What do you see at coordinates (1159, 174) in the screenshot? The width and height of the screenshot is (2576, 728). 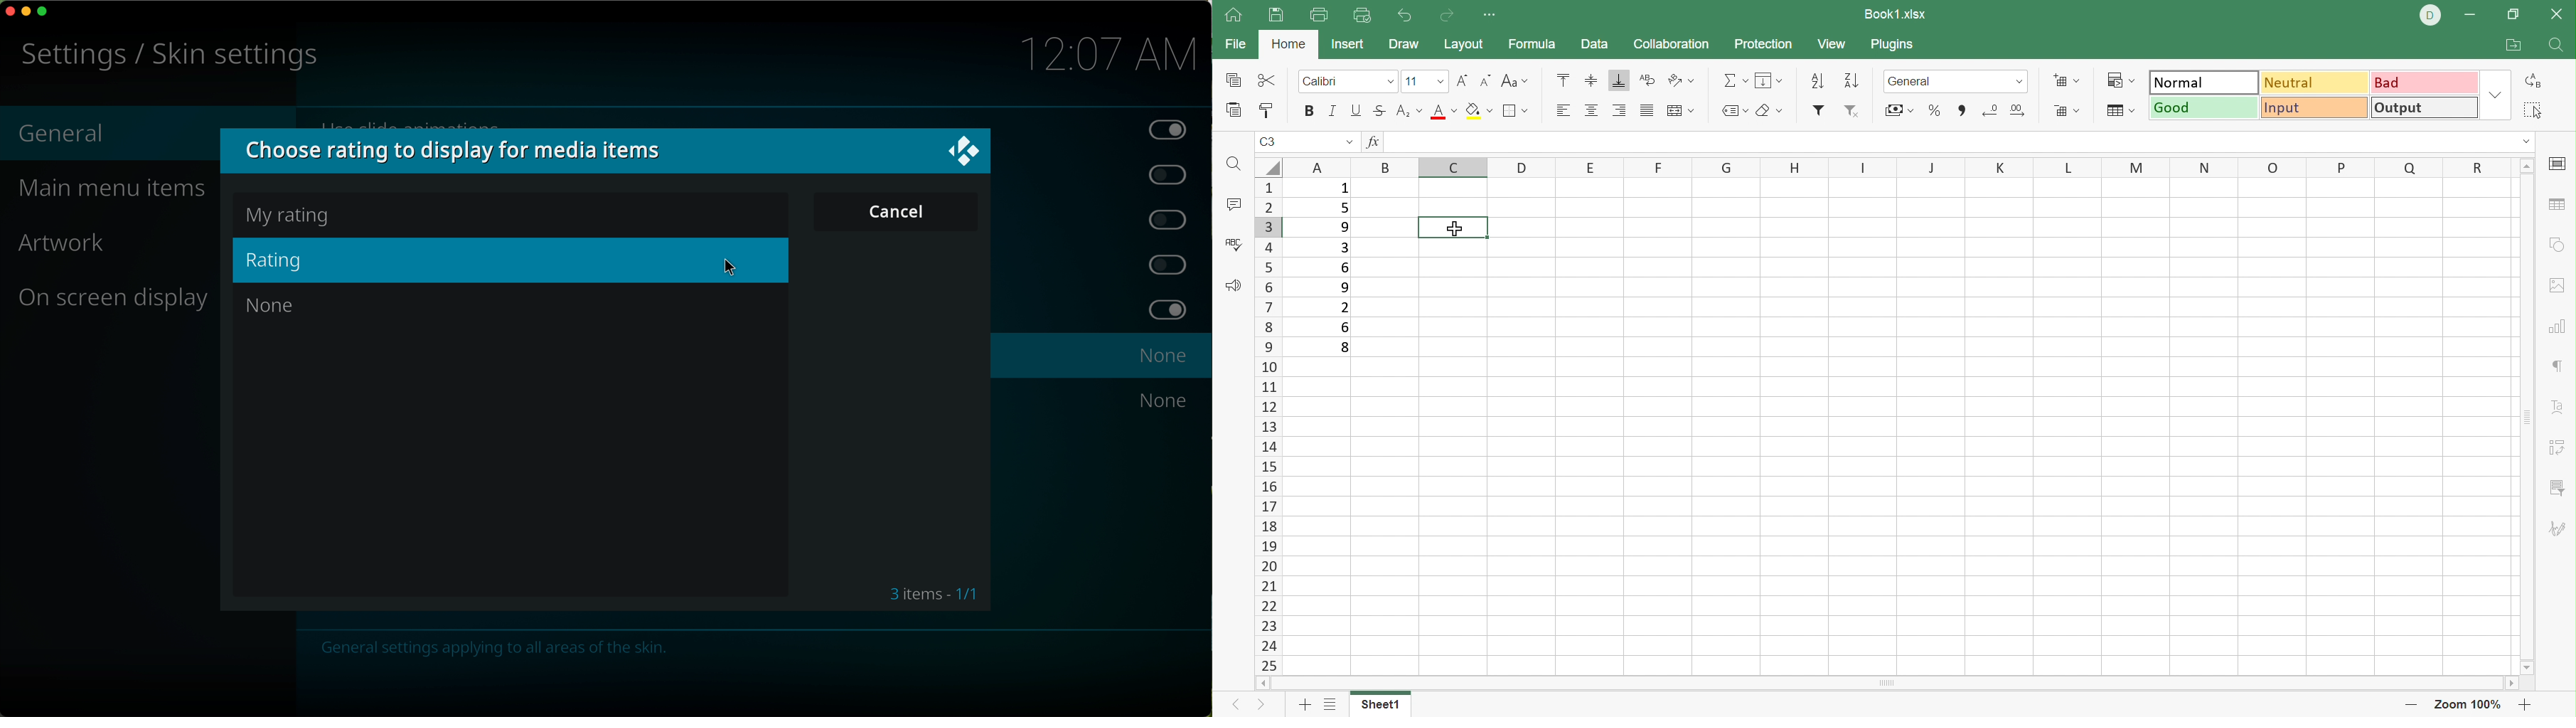 I see `enable auto scrolling for plot and review` at bounding box center [1159, 174].